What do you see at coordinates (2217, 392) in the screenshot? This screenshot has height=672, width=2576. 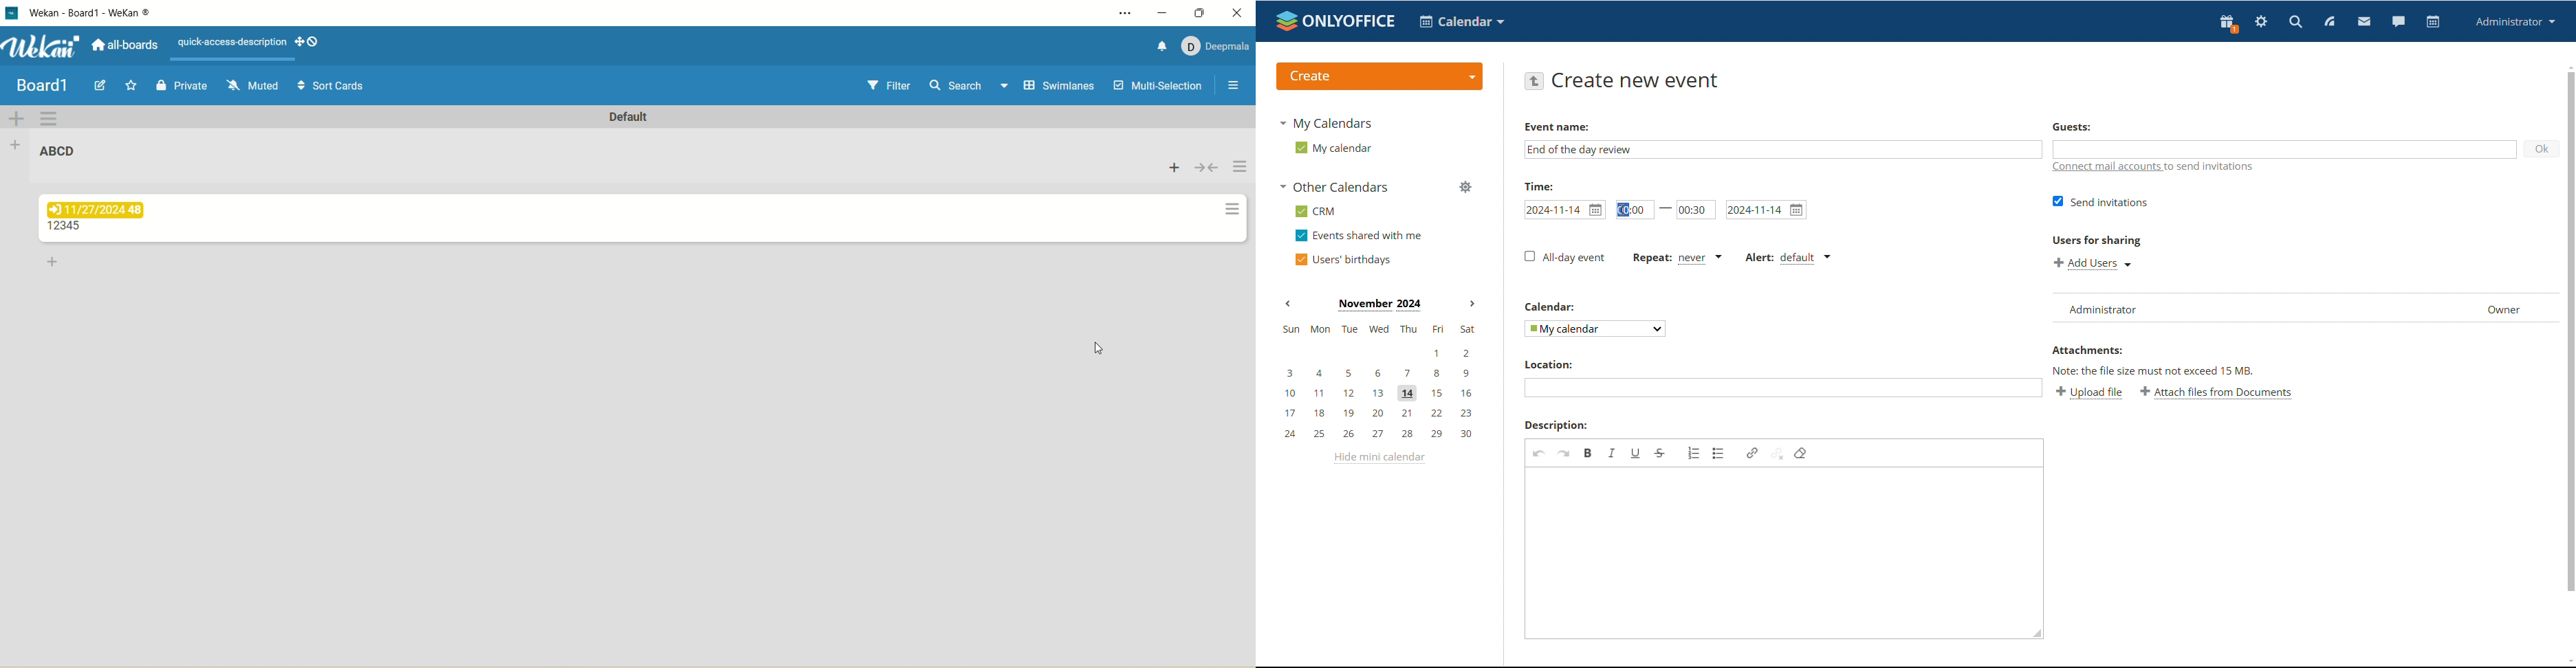 I see `attach files from documents` at bounding box center [2217, 392].